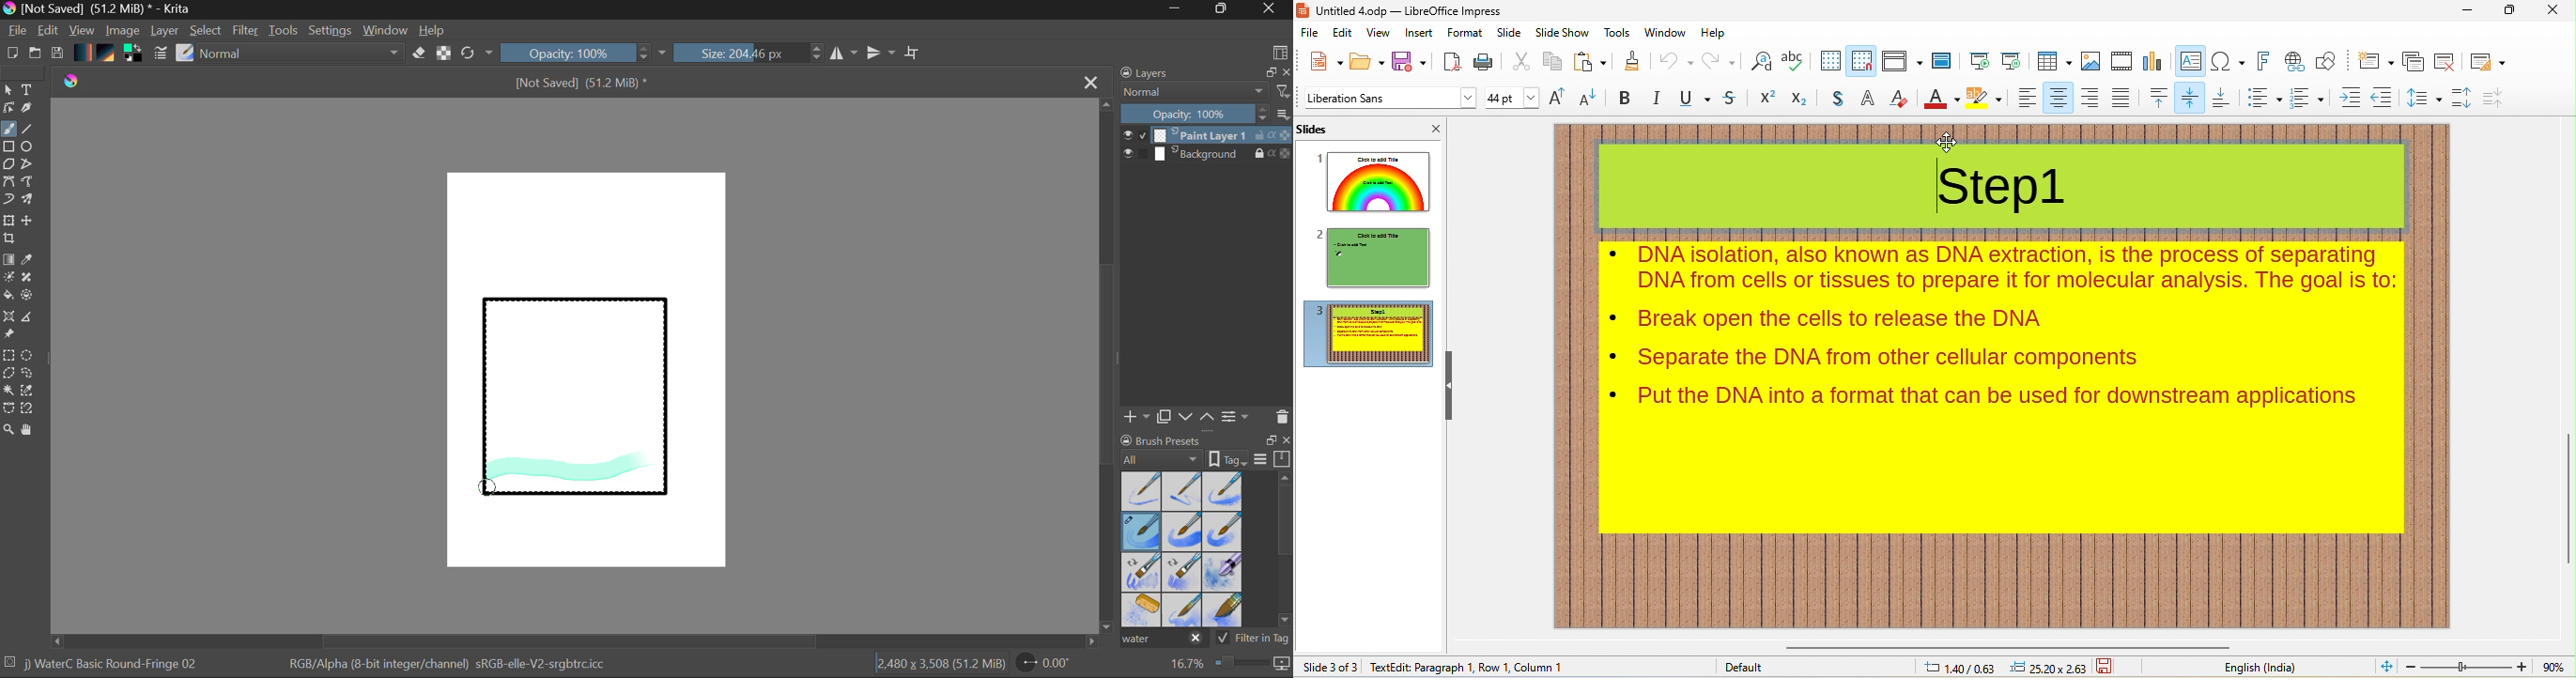 The width and height of the screenshot is (2576, 700). Describe the element at coordinates (29, 148) in the screenshot. I see `Elipses` at that location.